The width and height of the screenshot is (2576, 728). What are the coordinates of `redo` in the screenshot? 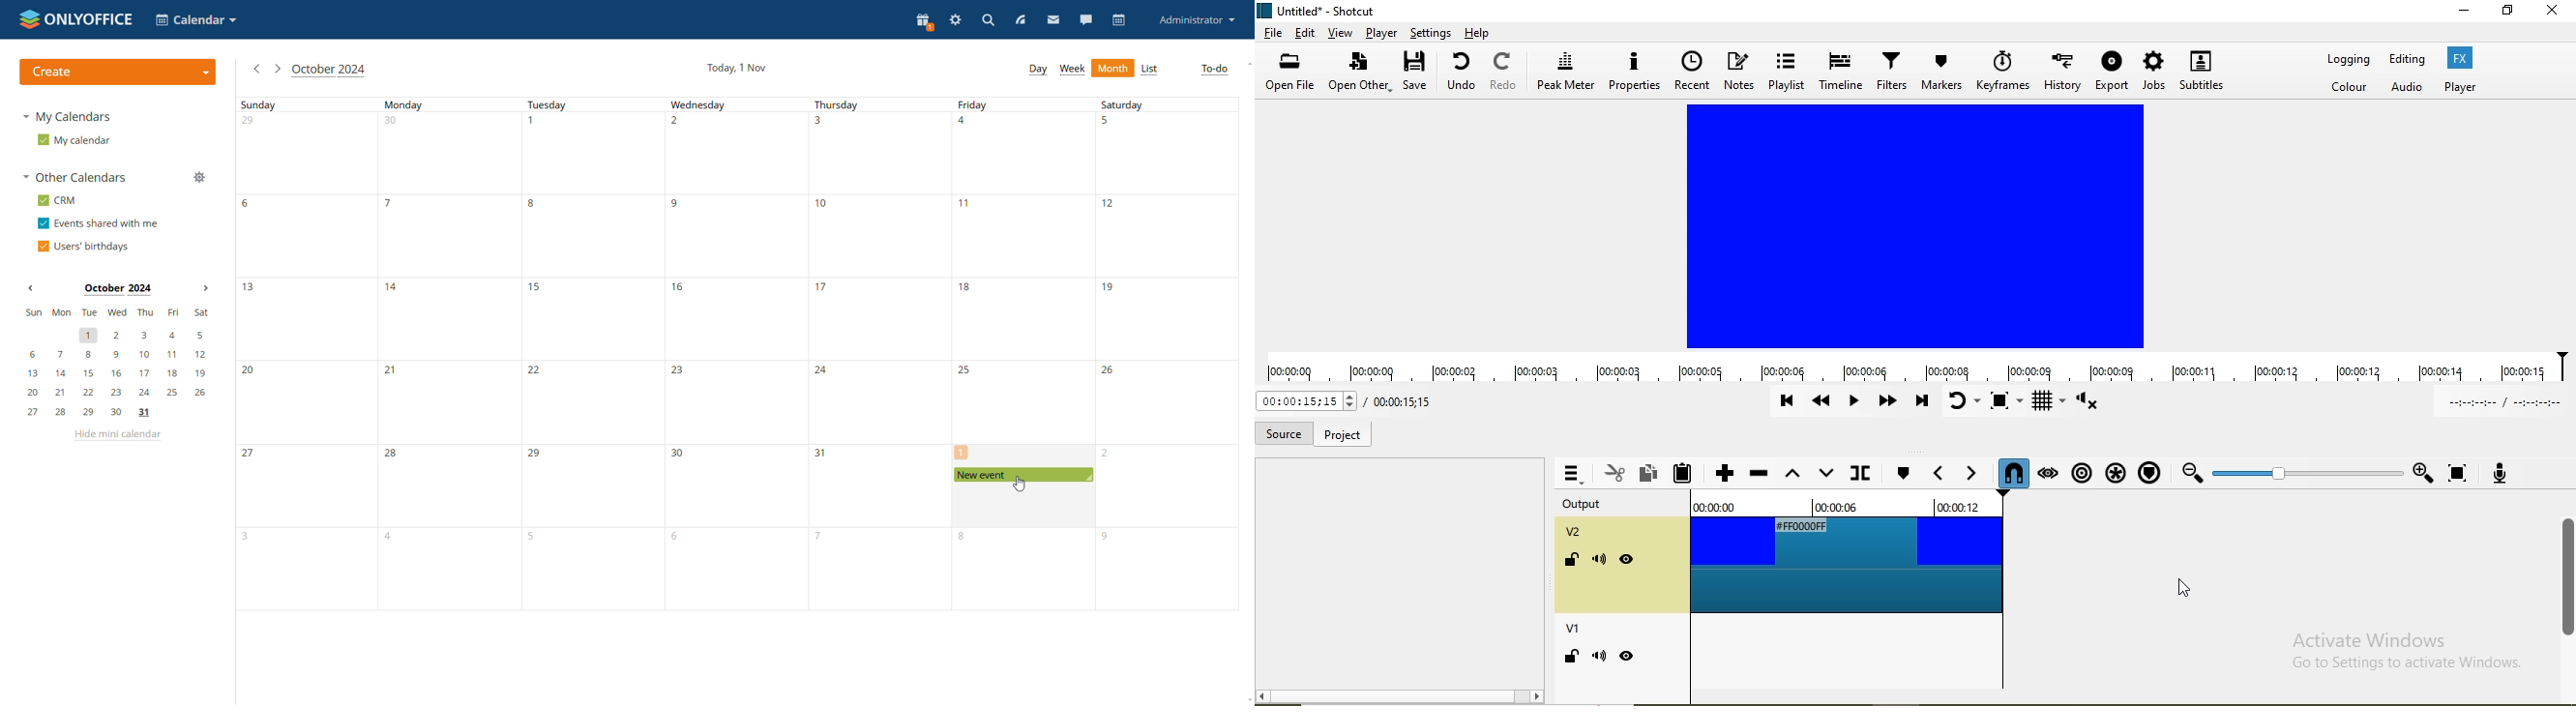 It's located at (1504, 72).